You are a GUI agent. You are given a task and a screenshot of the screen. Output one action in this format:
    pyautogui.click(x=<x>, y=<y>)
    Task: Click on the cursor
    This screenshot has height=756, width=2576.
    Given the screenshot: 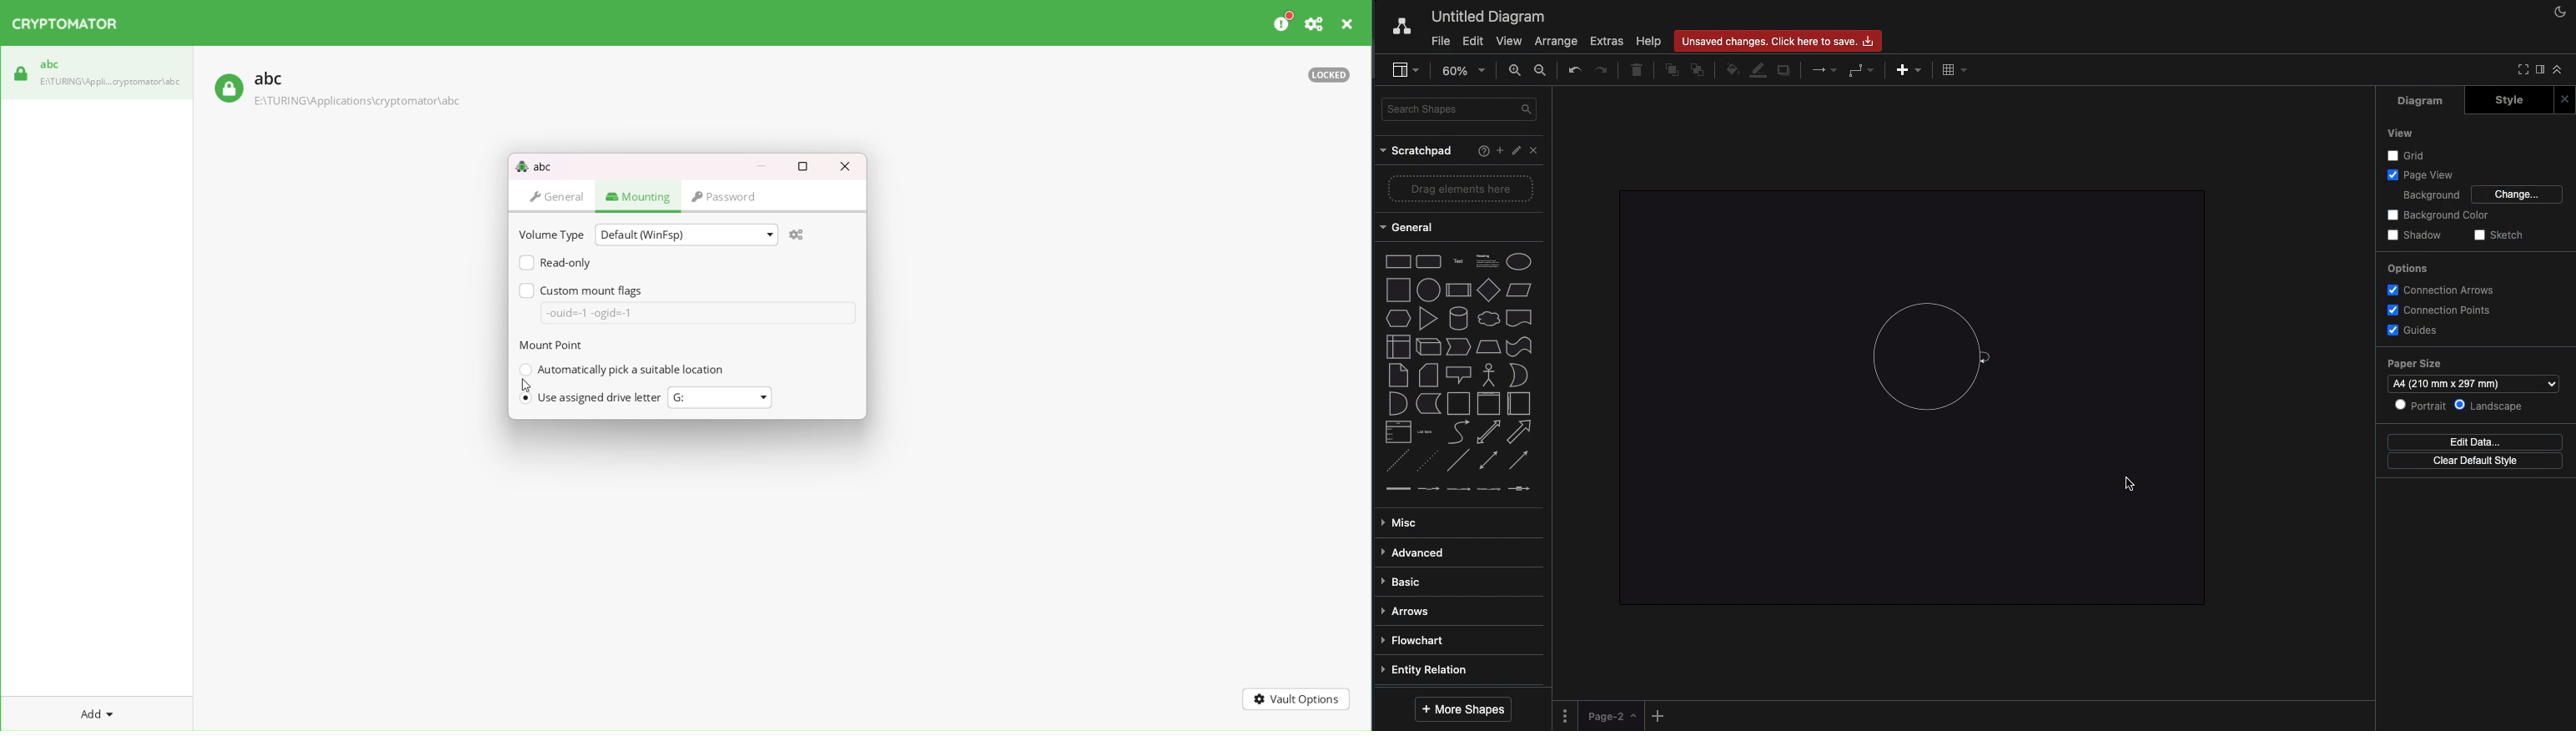 What is the action you would take?
    pyautogui.click(x=526, y=386)
    